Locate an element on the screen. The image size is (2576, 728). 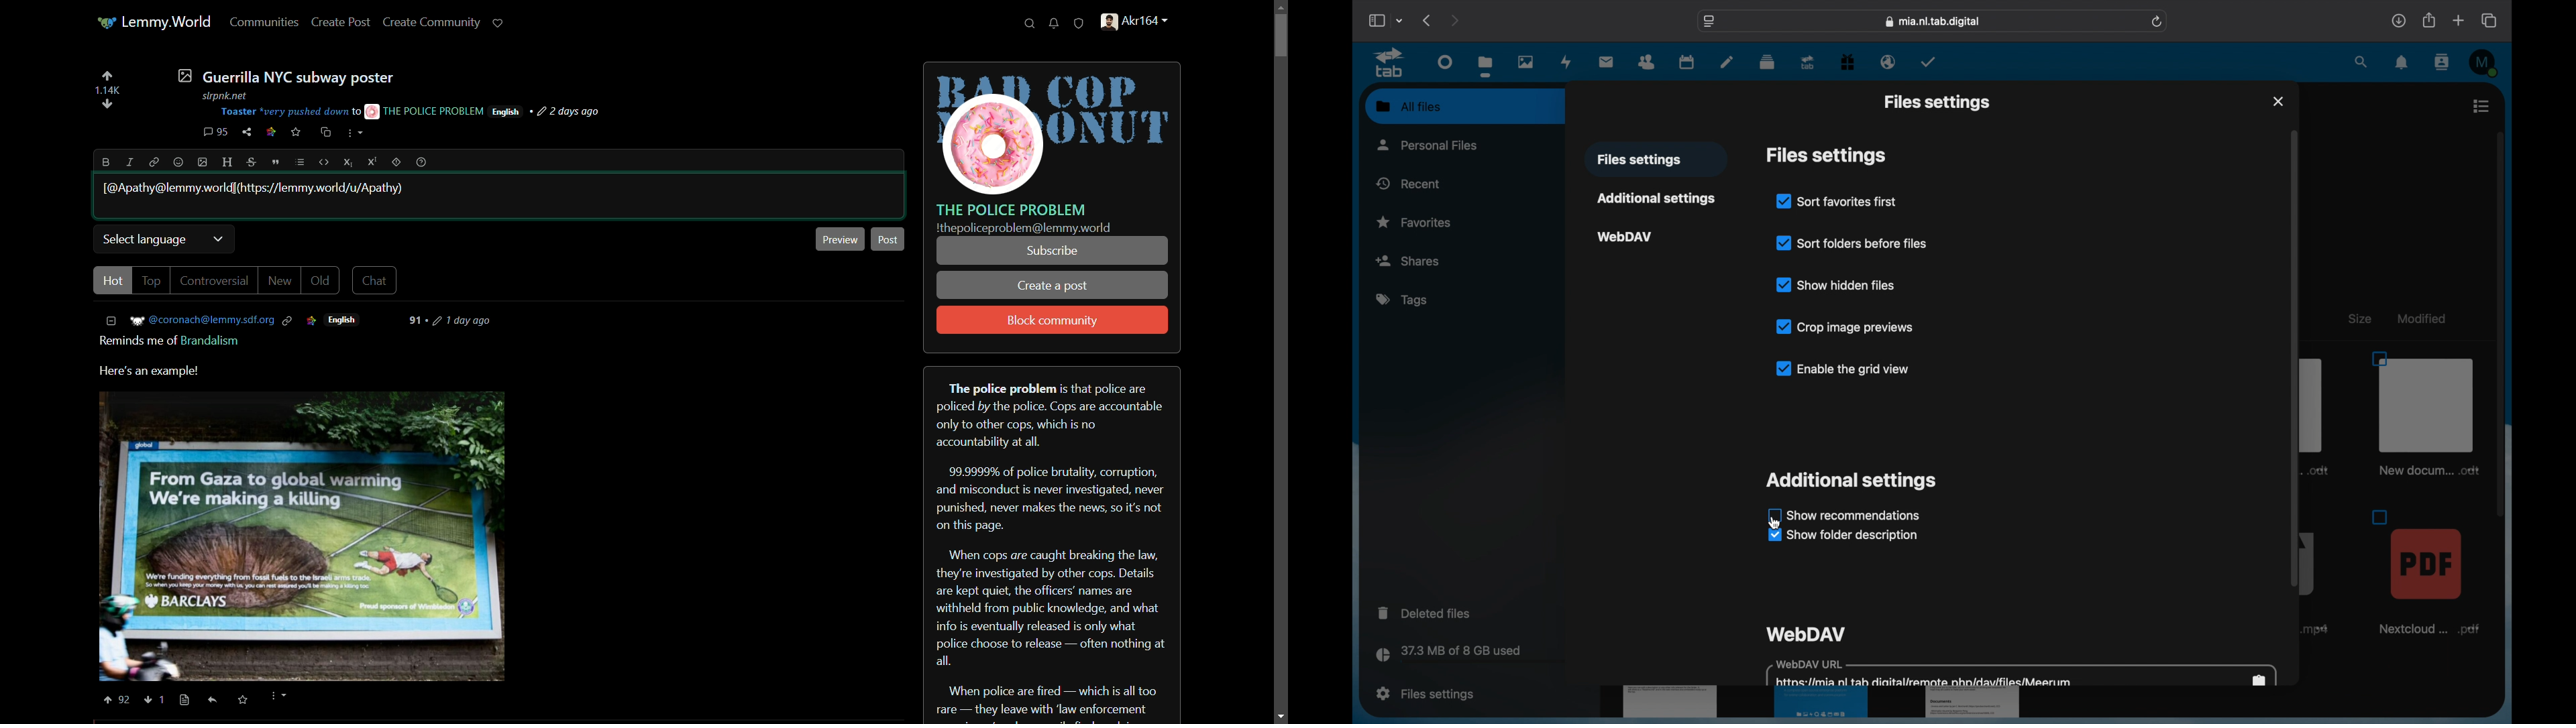
create community  is located at coordinates (435, 21).